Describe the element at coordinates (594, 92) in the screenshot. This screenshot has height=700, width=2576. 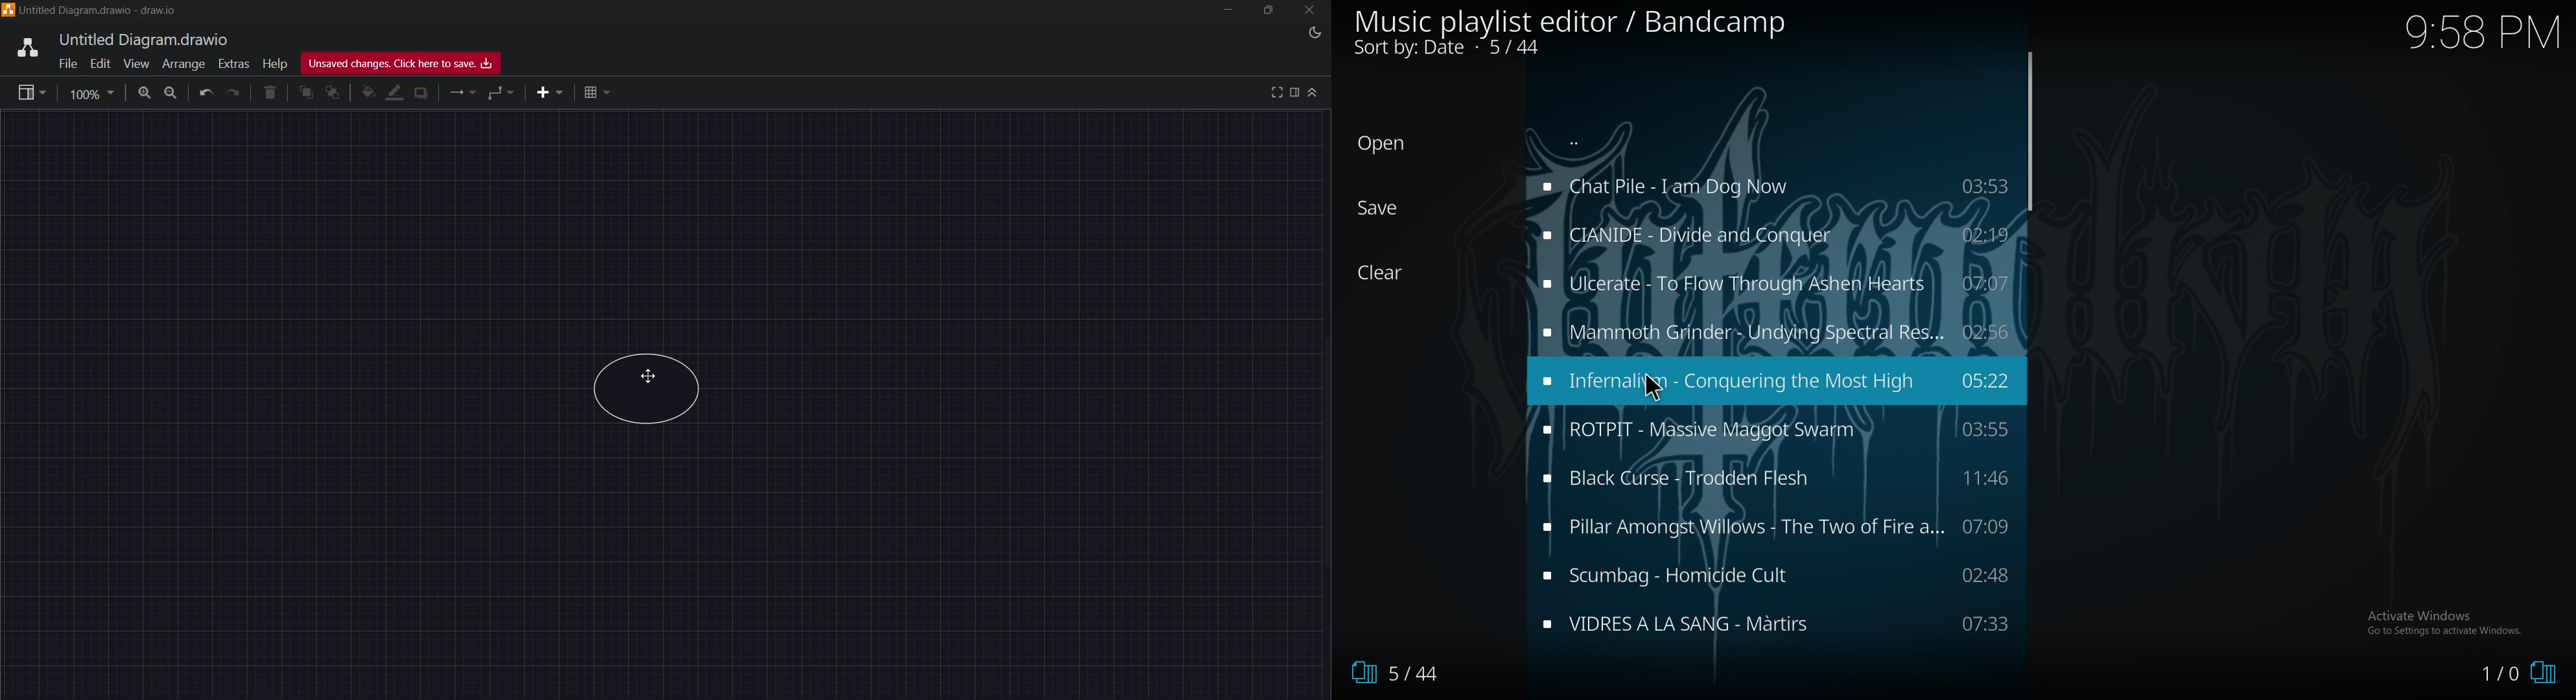
I see `table` at that location.